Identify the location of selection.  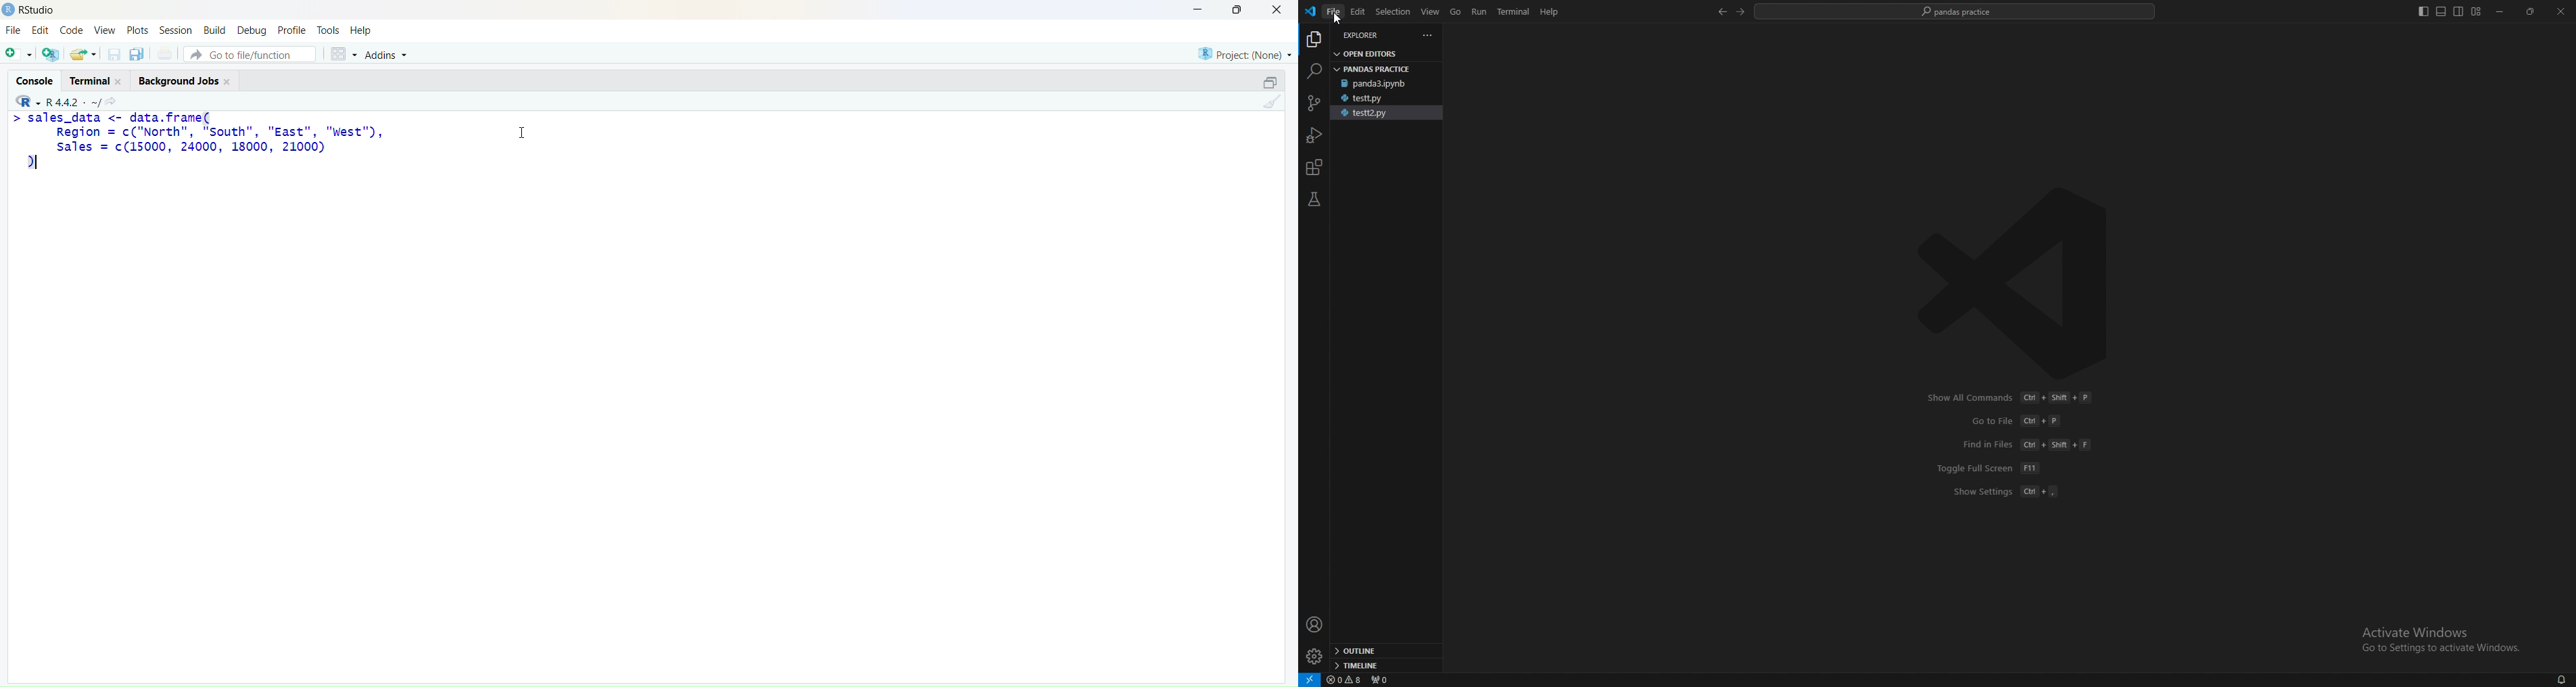
(1393, 11).